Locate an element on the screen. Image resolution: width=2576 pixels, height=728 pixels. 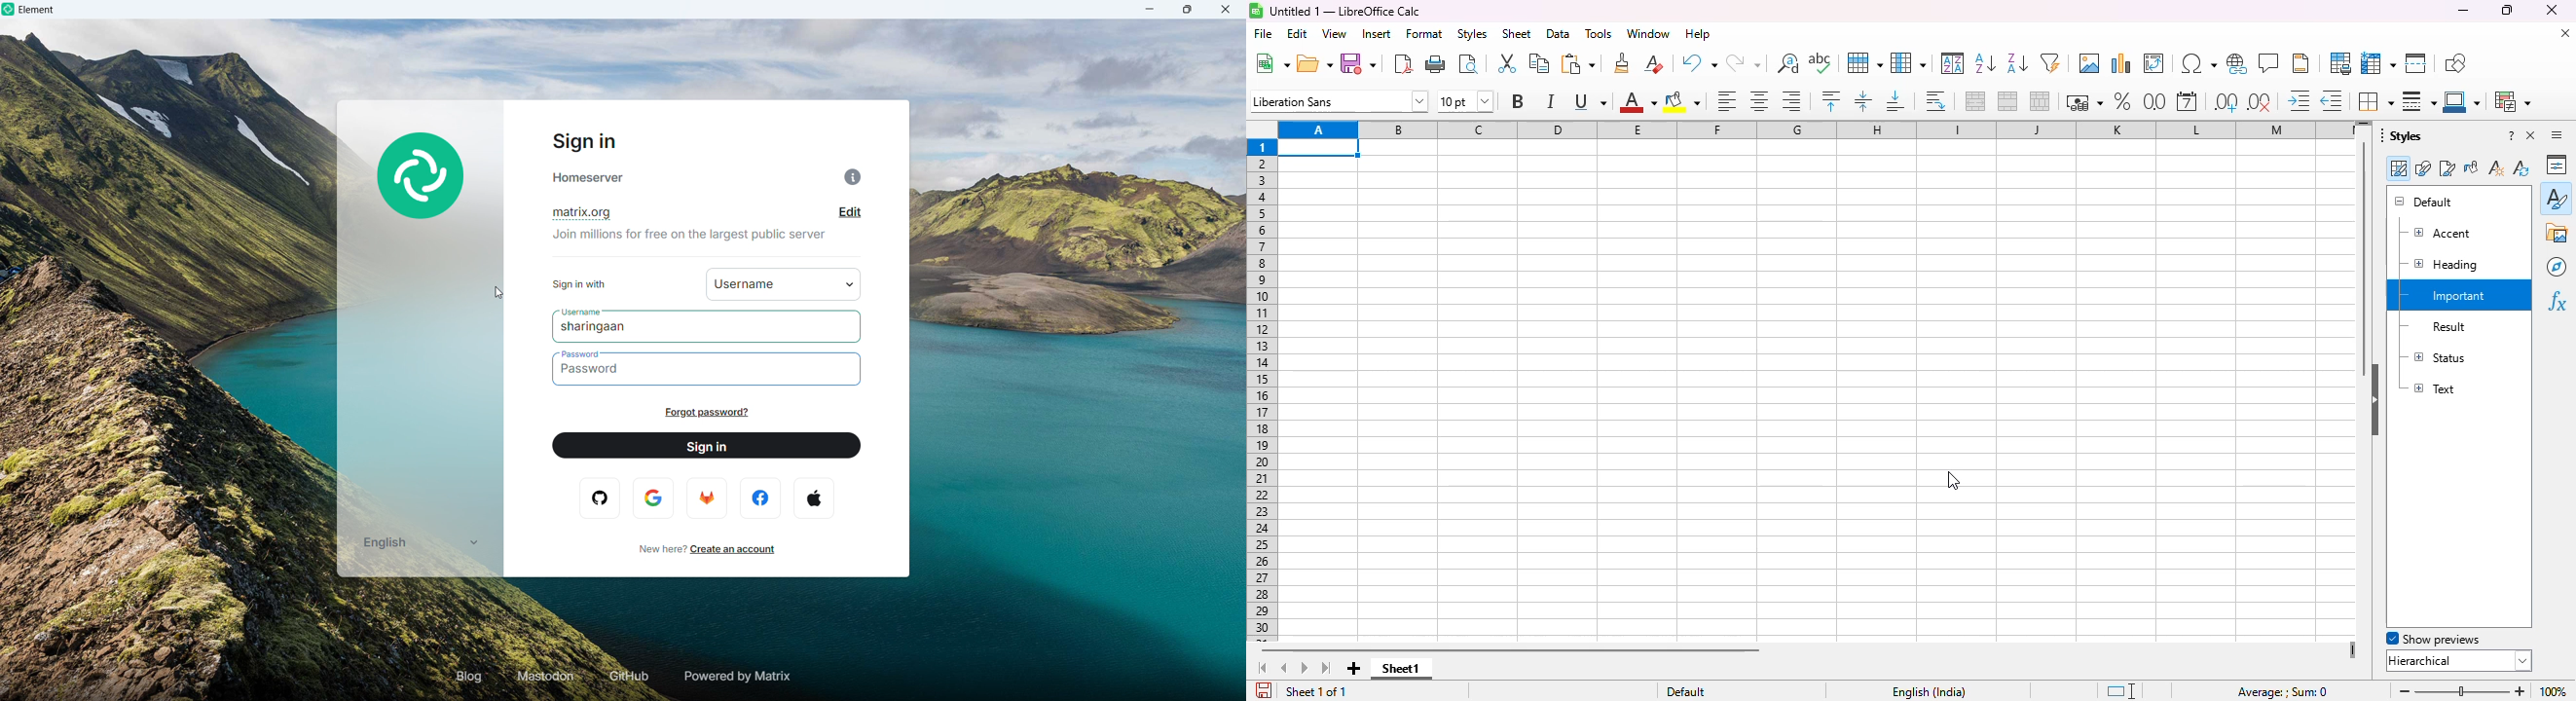
Enter password  is located at coordinates (708, 369).